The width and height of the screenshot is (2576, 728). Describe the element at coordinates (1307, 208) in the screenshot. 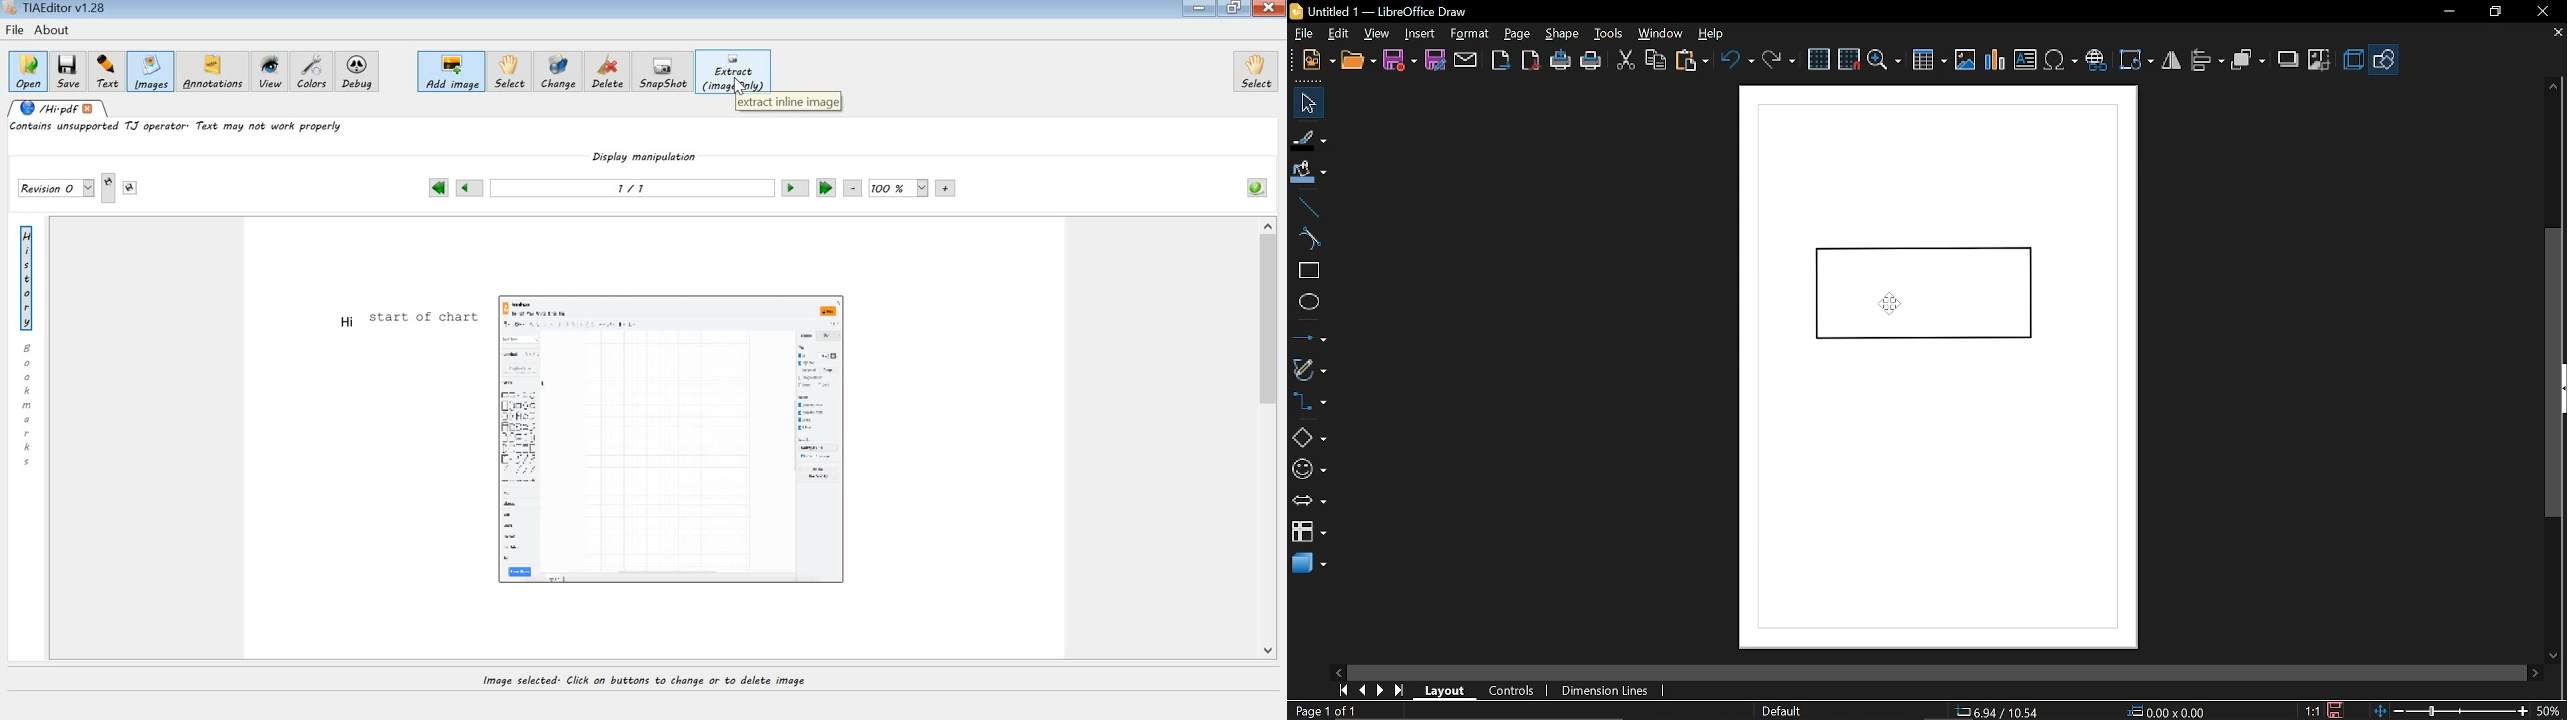

I see `line` at that location.